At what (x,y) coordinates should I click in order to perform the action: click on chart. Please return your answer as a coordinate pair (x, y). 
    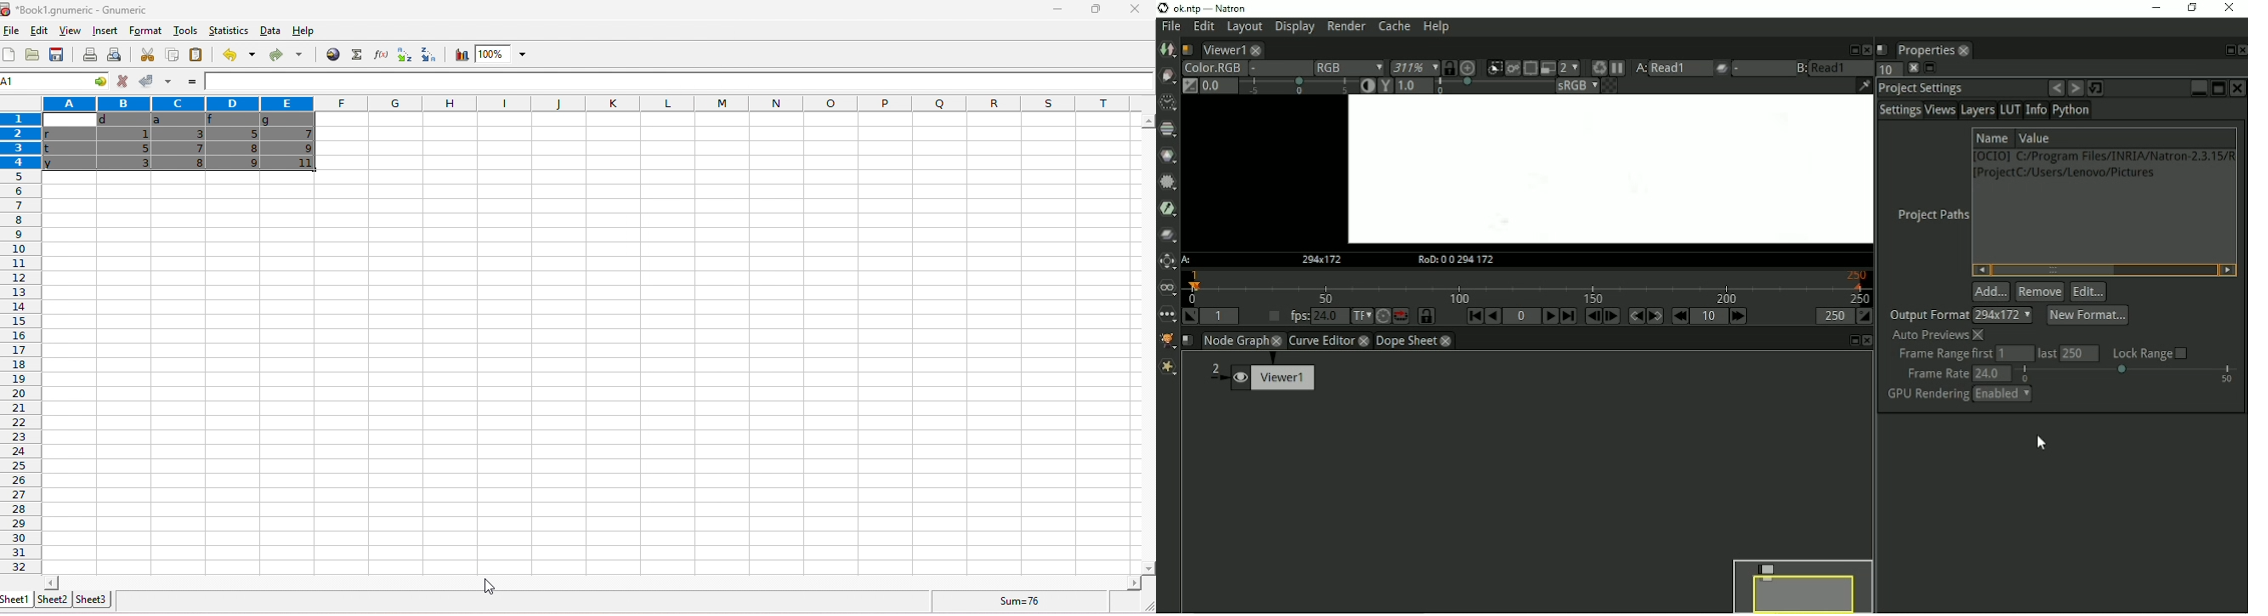
    Looking at the image, I should click on (460, 55).